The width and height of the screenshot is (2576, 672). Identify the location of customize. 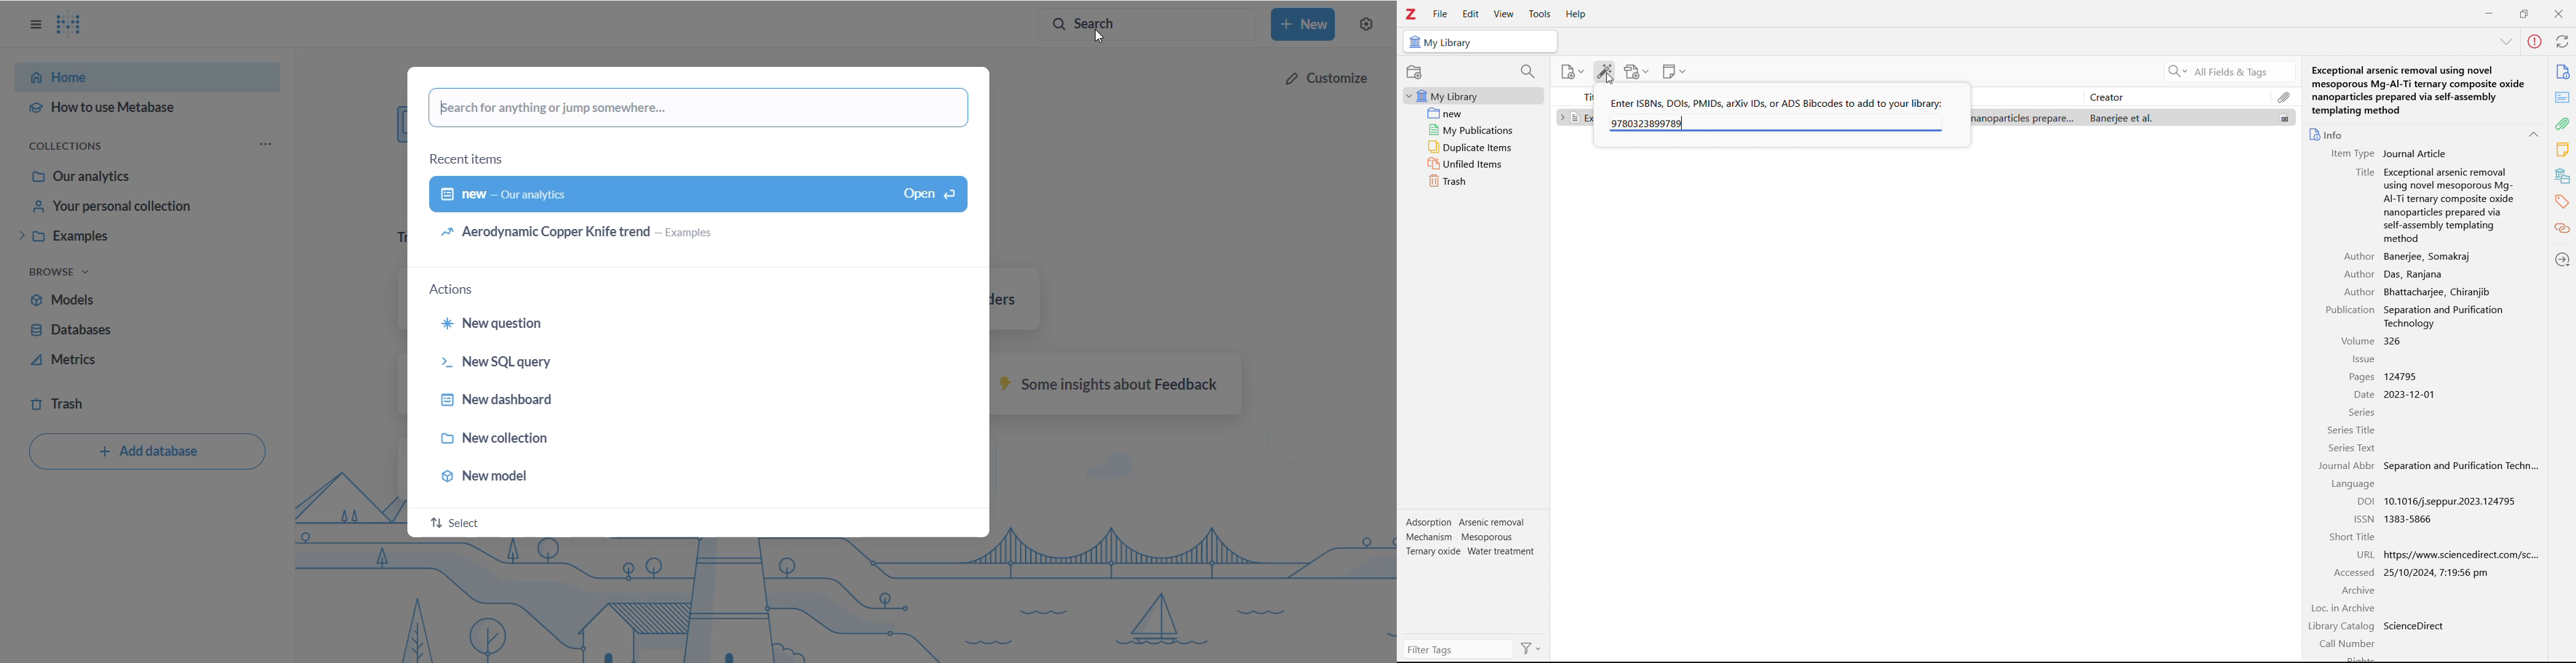
(1325, 78).